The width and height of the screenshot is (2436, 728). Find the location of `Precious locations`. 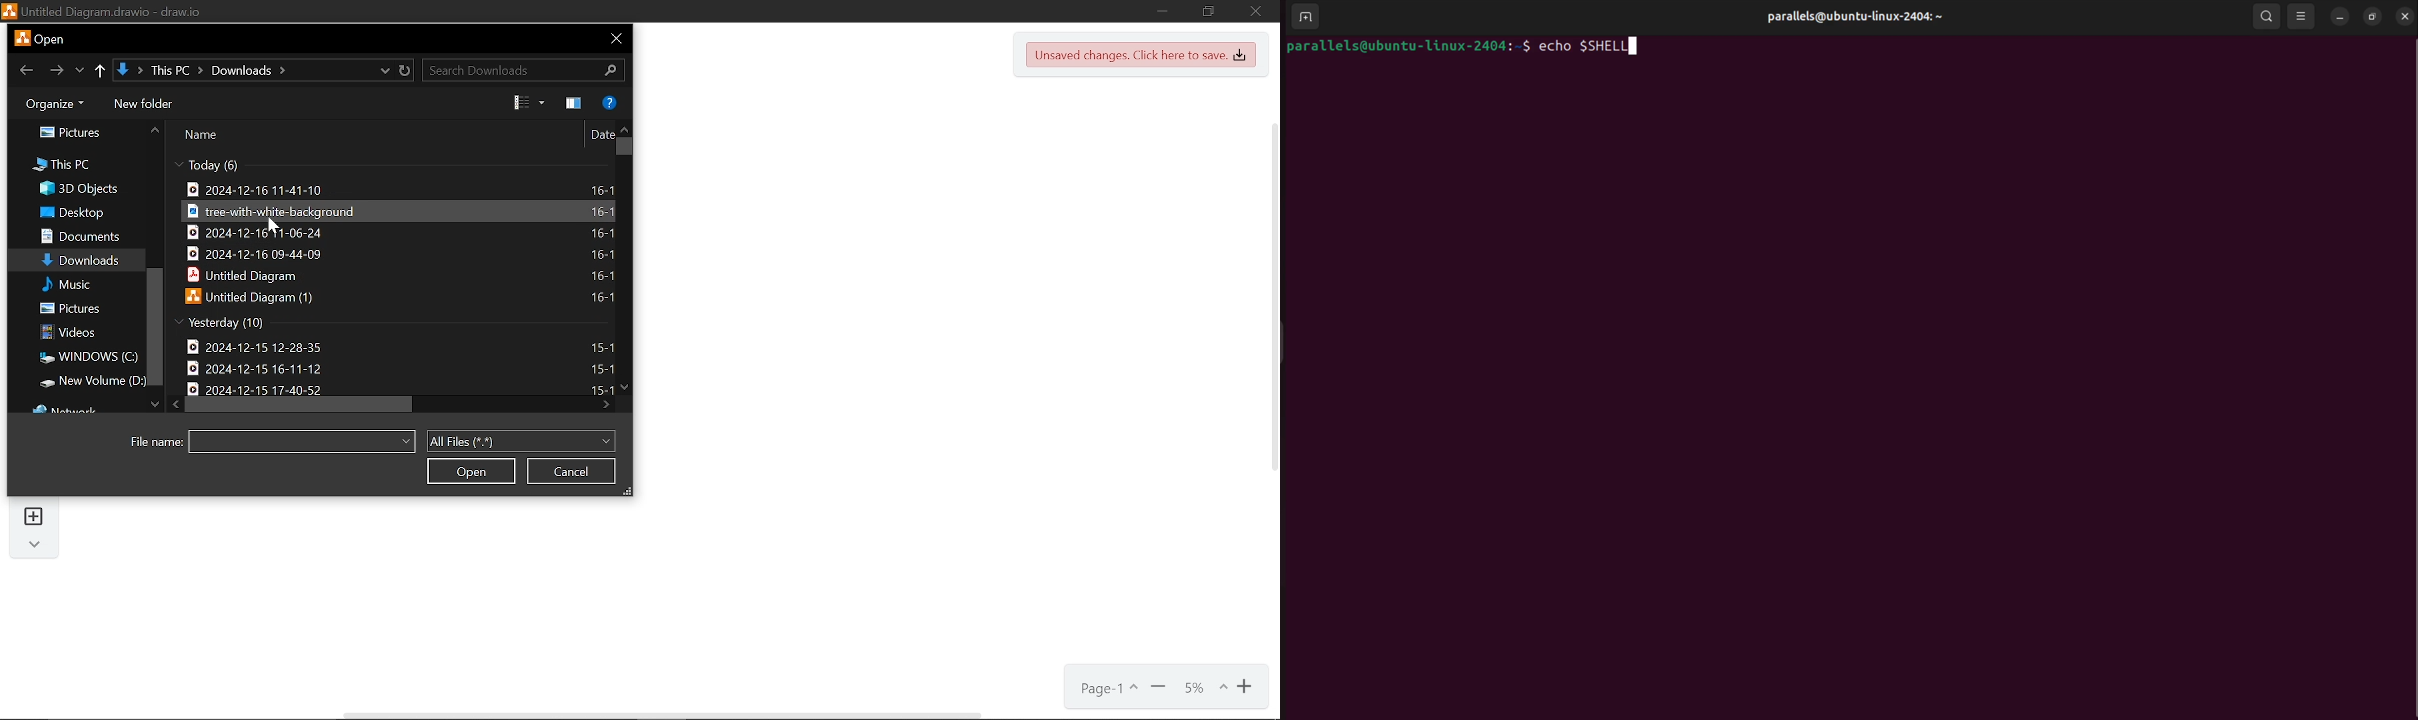

Precious locations is located at coordinates (386, 72).